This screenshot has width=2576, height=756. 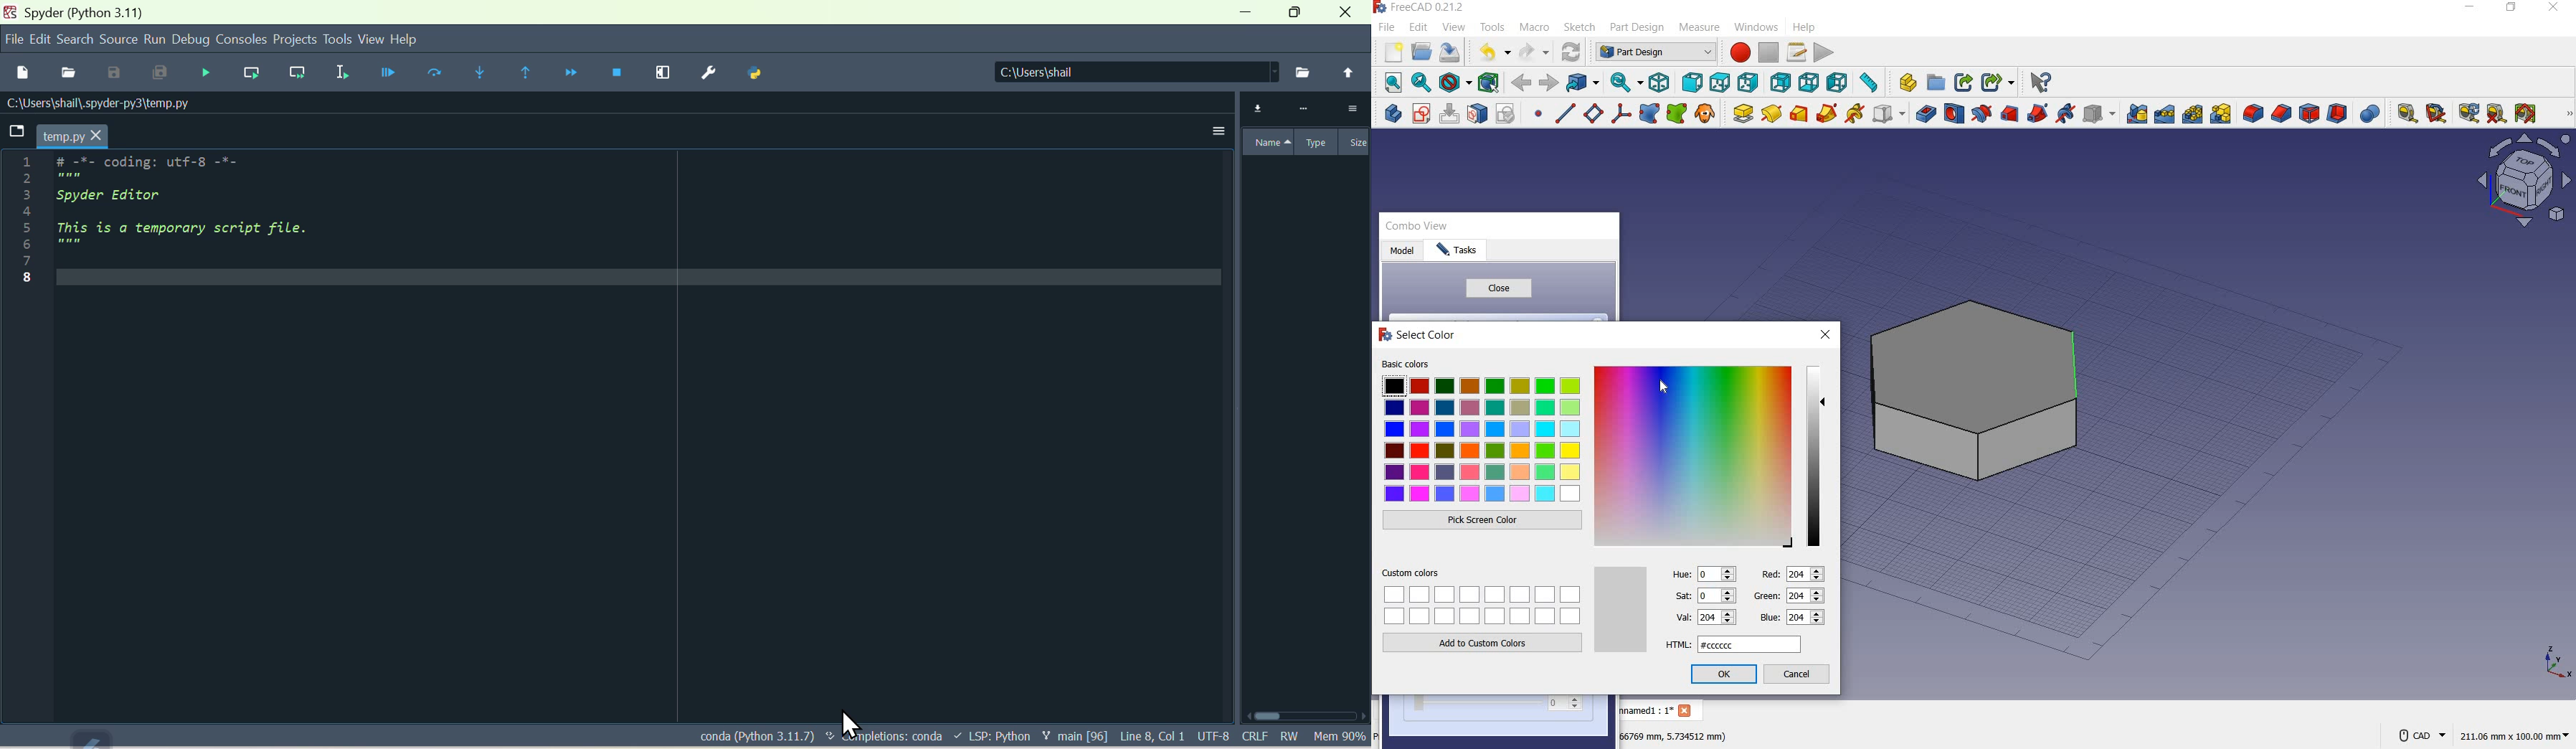 I want to click on Boolean Operation, so click(x=2369, y=114).